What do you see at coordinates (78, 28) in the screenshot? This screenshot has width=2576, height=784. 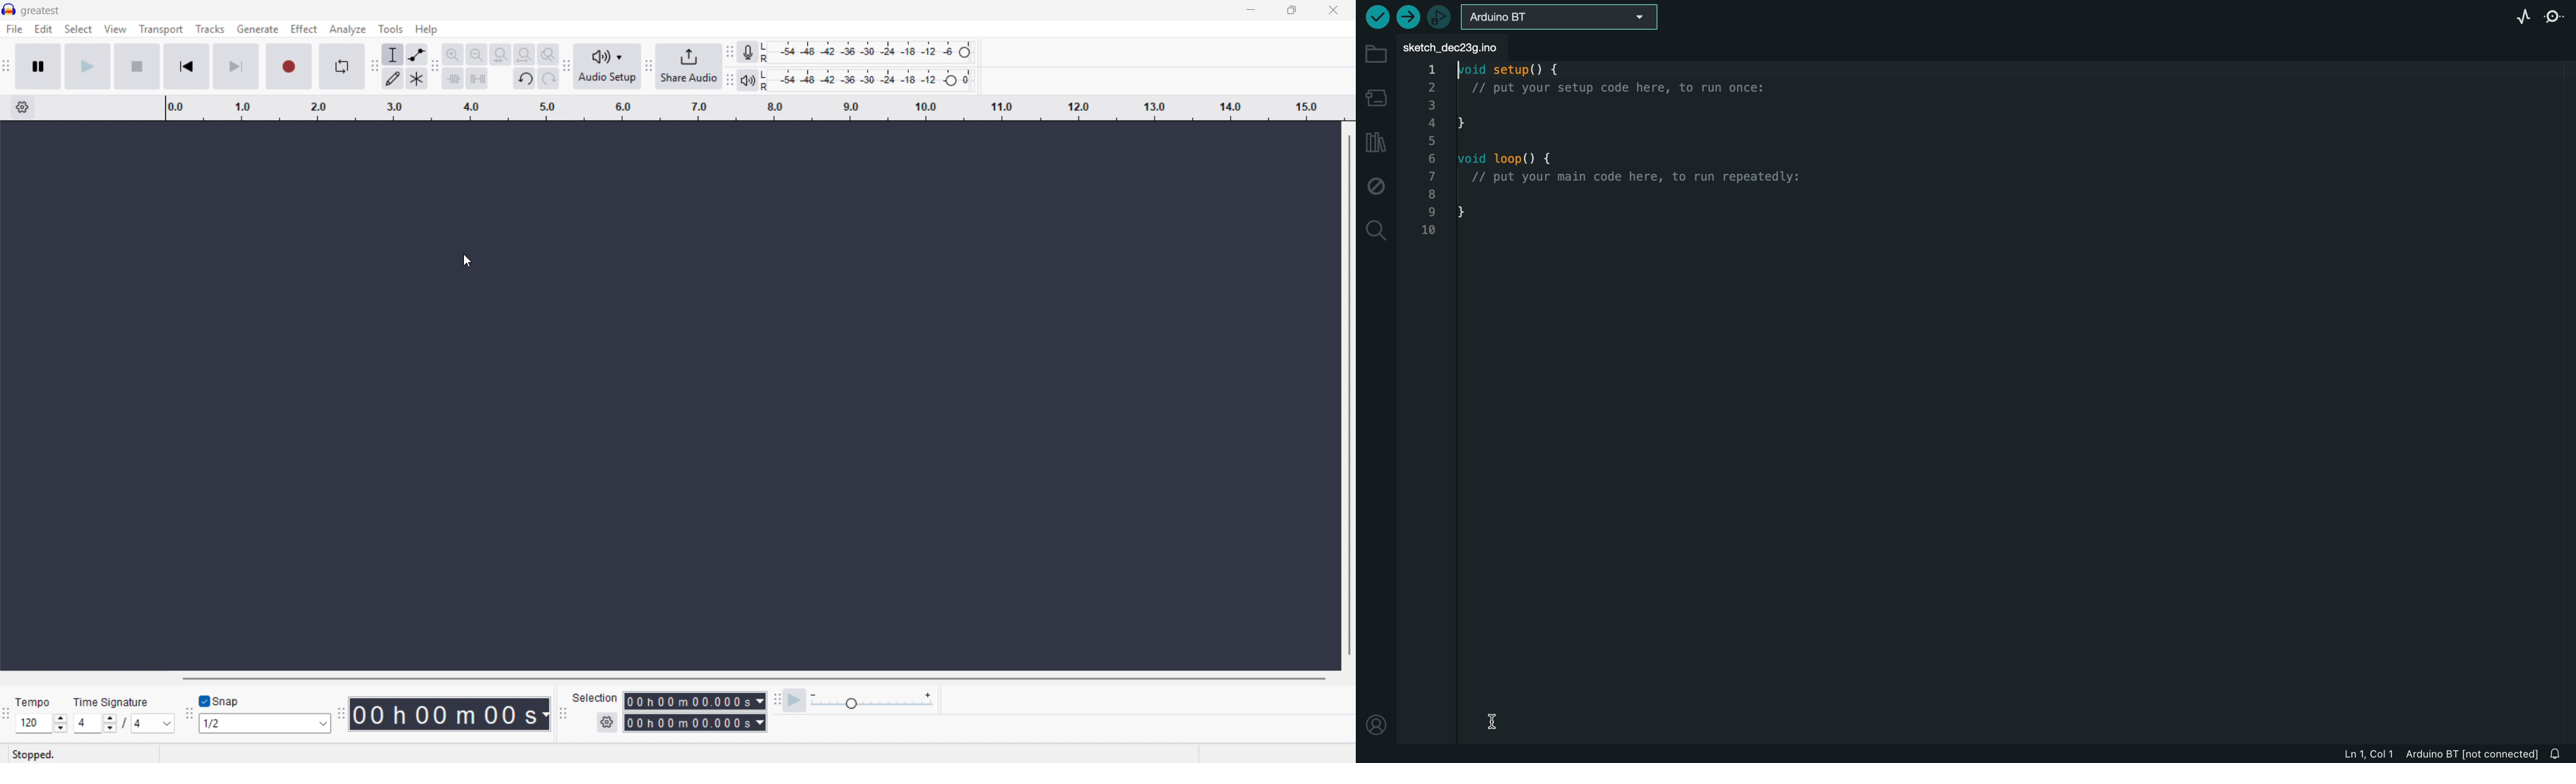 I see `Select ` at bounding box center [78, 28].